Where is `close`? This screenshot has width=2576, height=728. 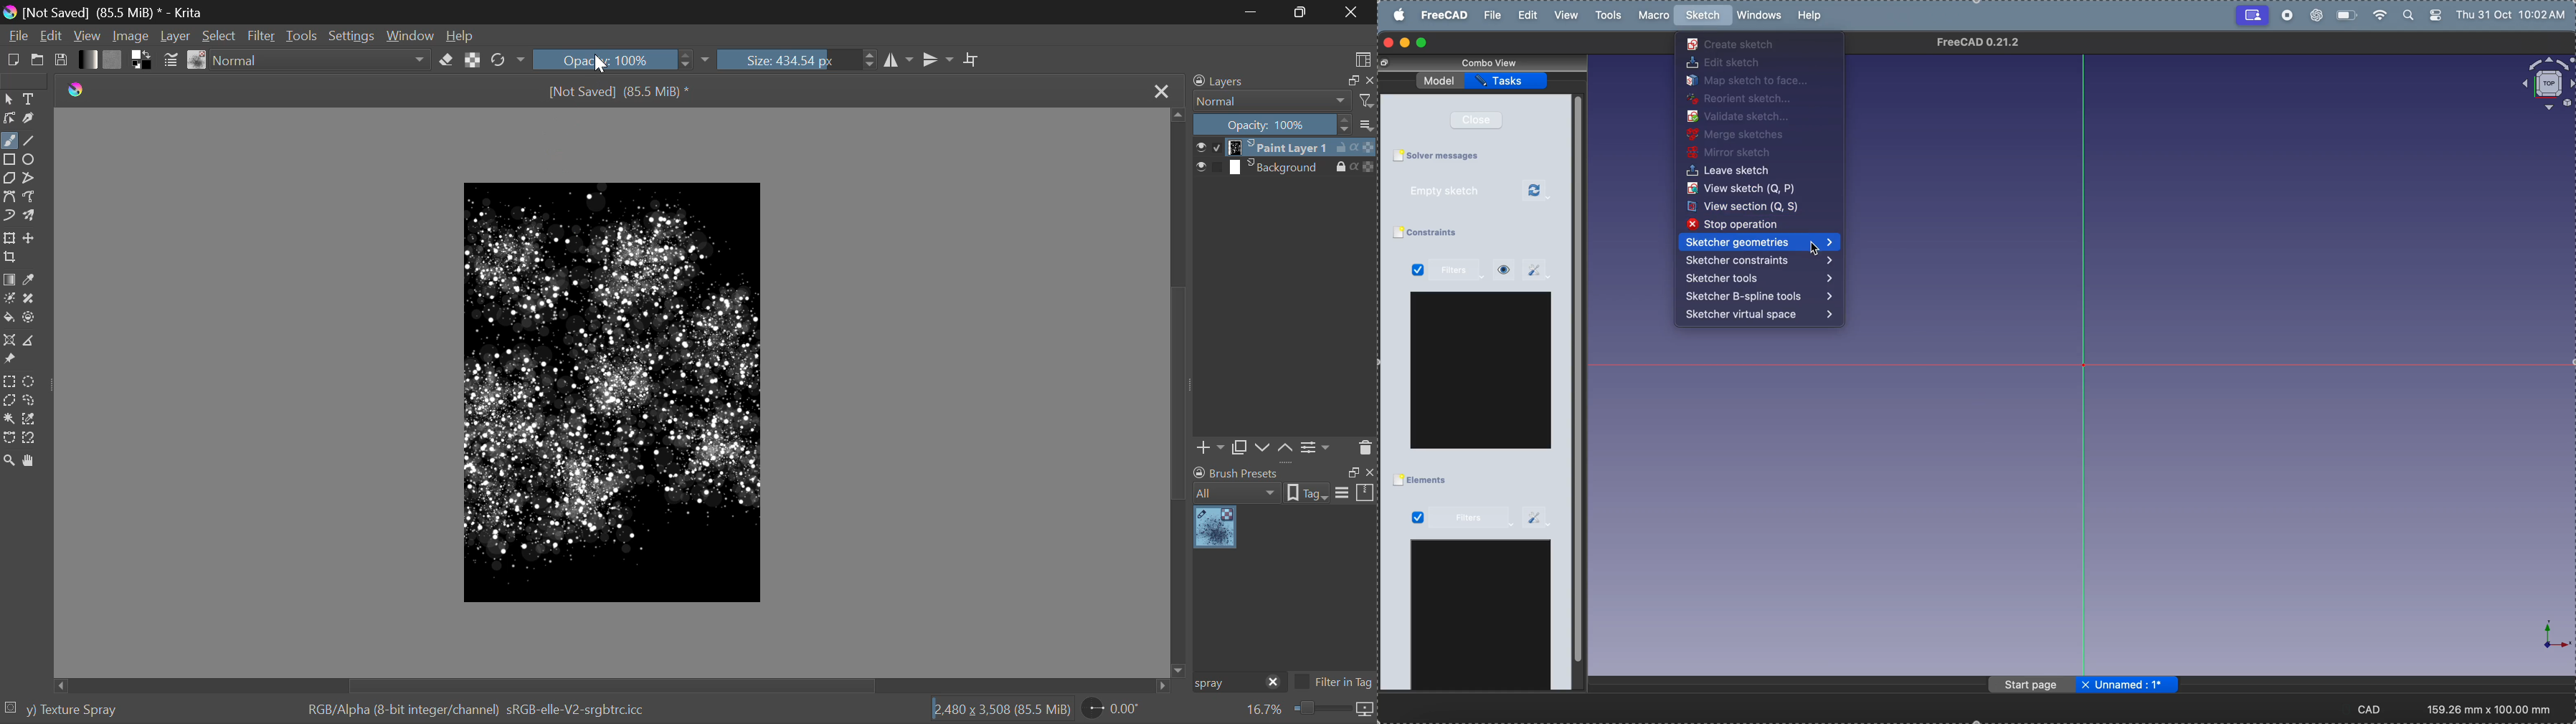 close is located at coordinates (1482, 119).